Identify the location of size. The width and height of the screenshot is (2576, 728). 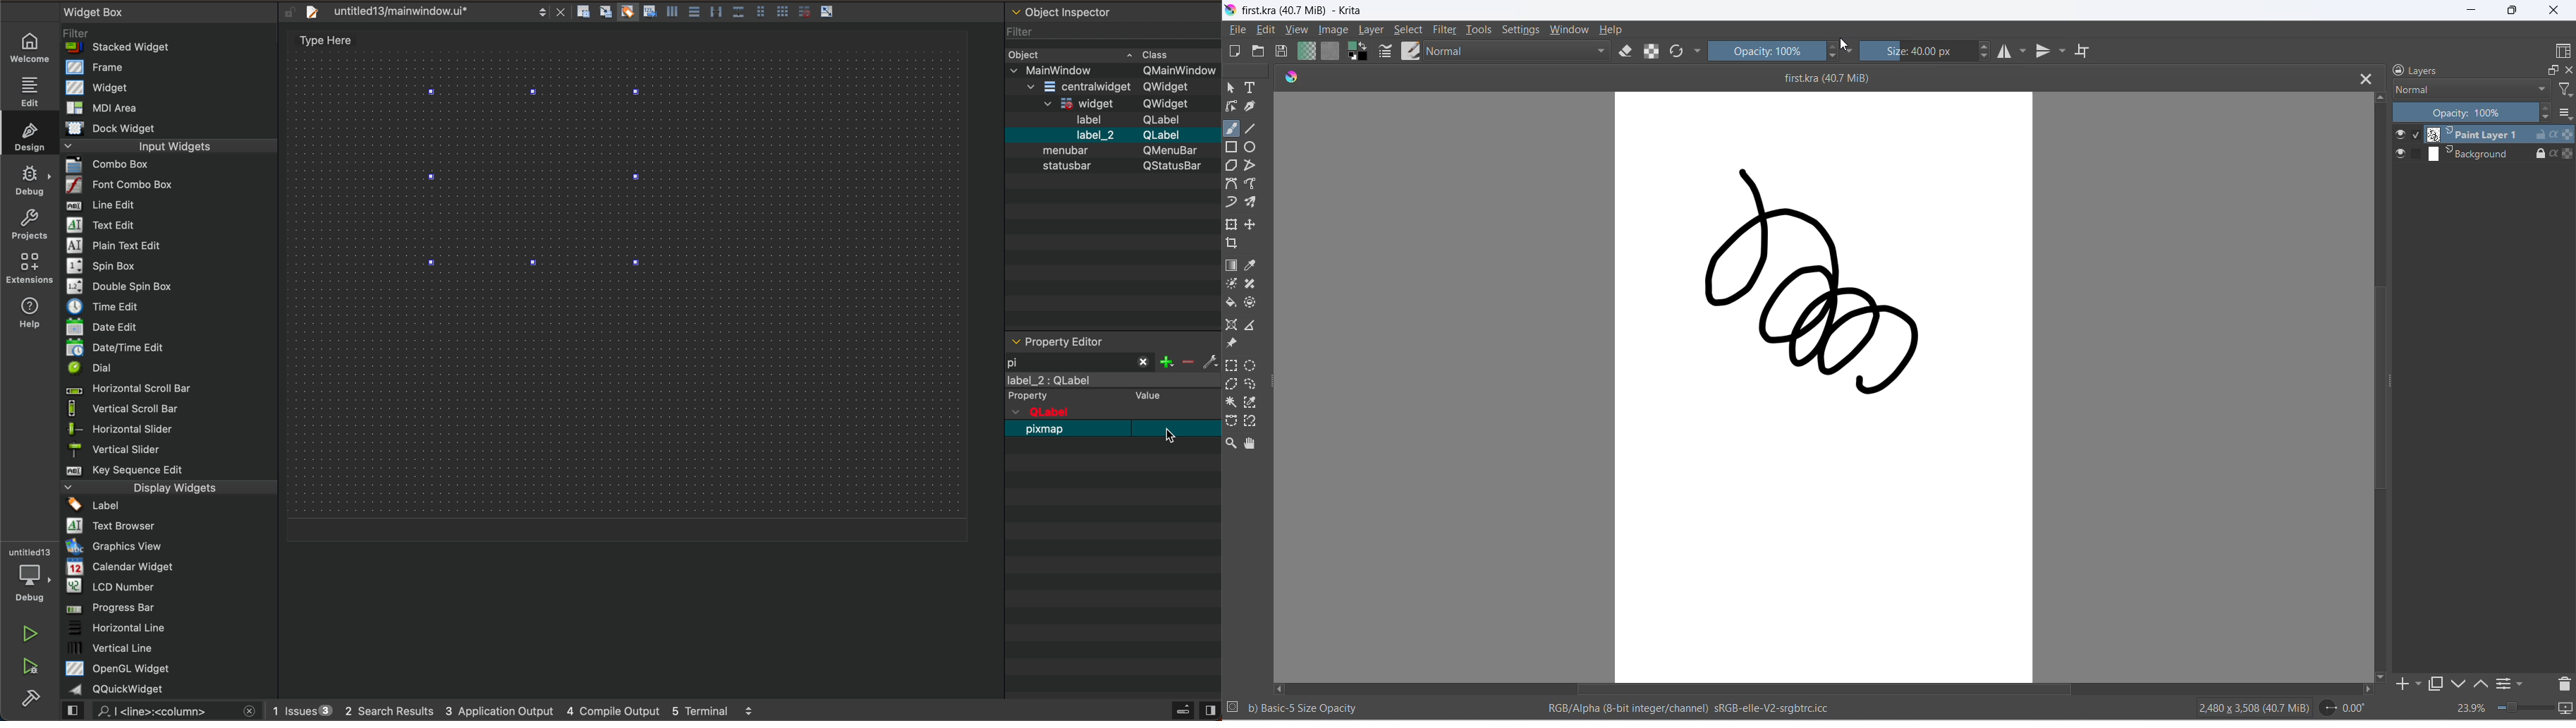
(1917, 51).